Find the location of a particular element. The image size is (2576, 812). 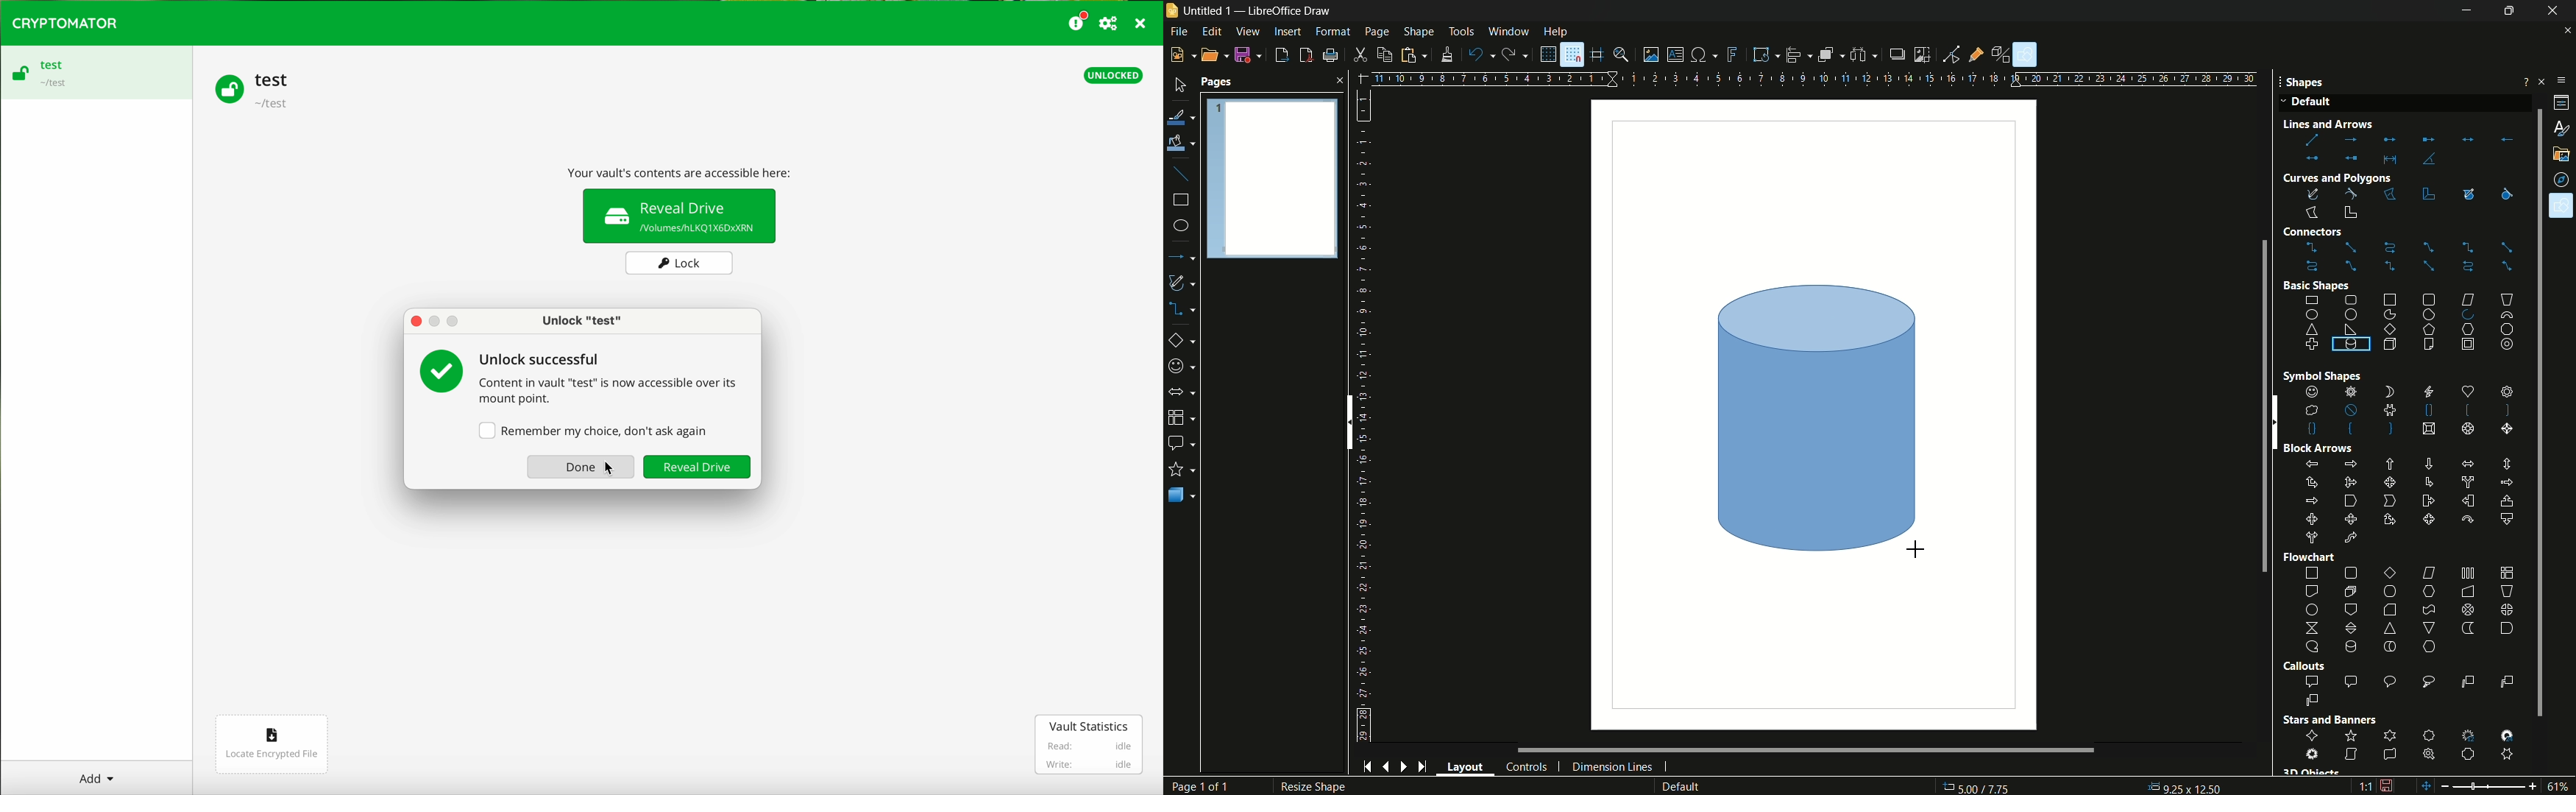

Default is located at coordinates (2308, 103).